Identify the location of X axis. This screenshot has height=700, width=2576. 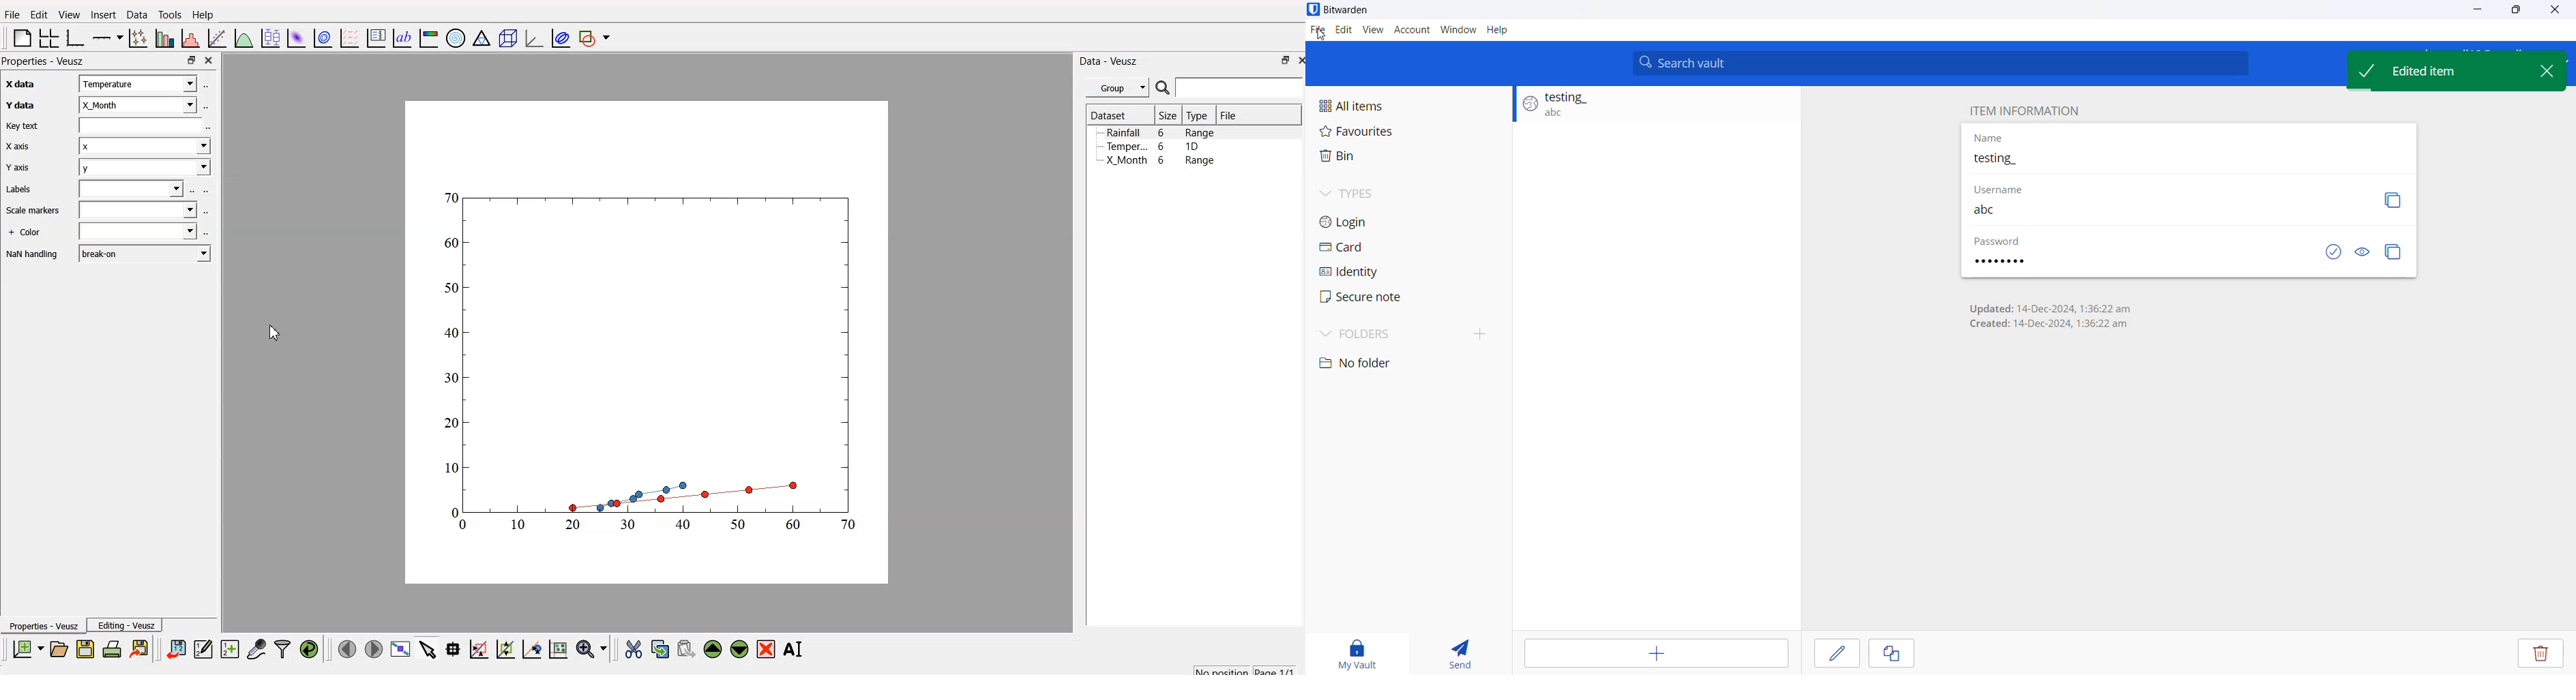
(19, 147).